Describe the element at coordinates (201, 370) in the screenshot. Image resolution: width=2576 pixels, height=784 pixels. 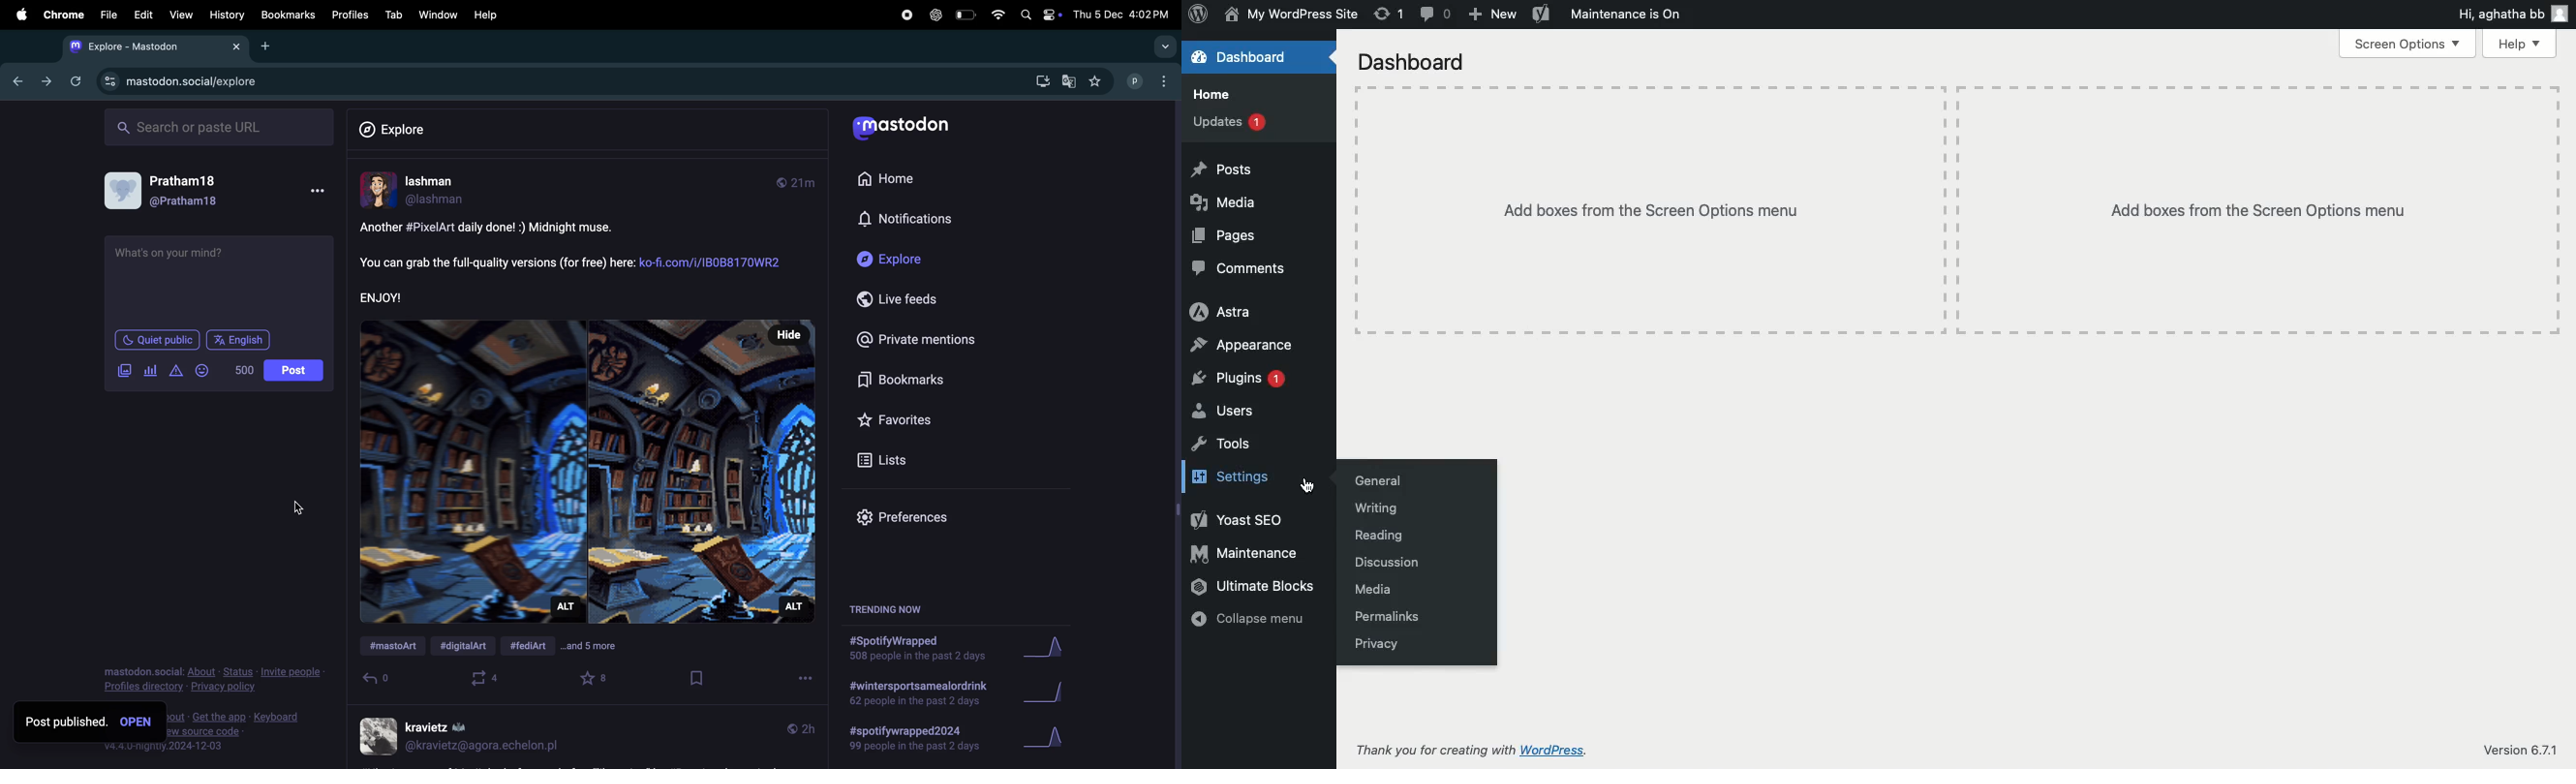
I see `emoji` at that location.